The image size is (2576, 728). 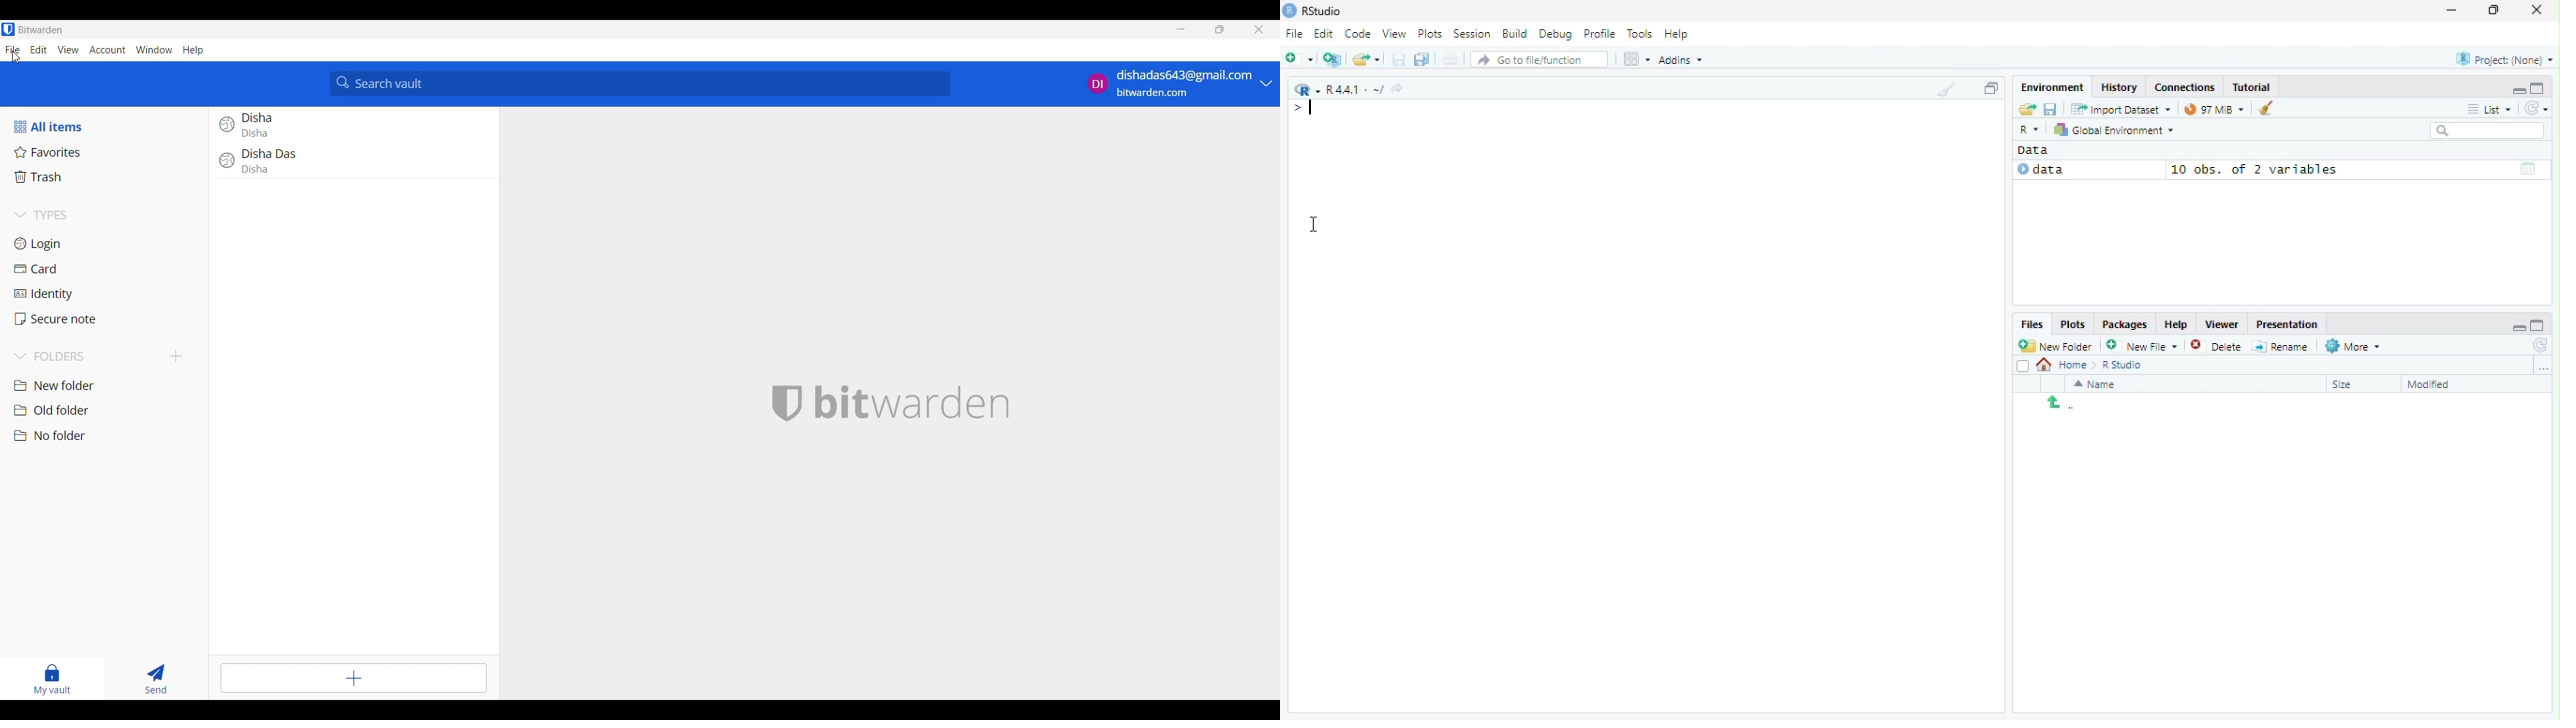 What do you see at coordinates (2517, 323) in the screenshot?
I see `minimize` at bounding box center [2517, 323].